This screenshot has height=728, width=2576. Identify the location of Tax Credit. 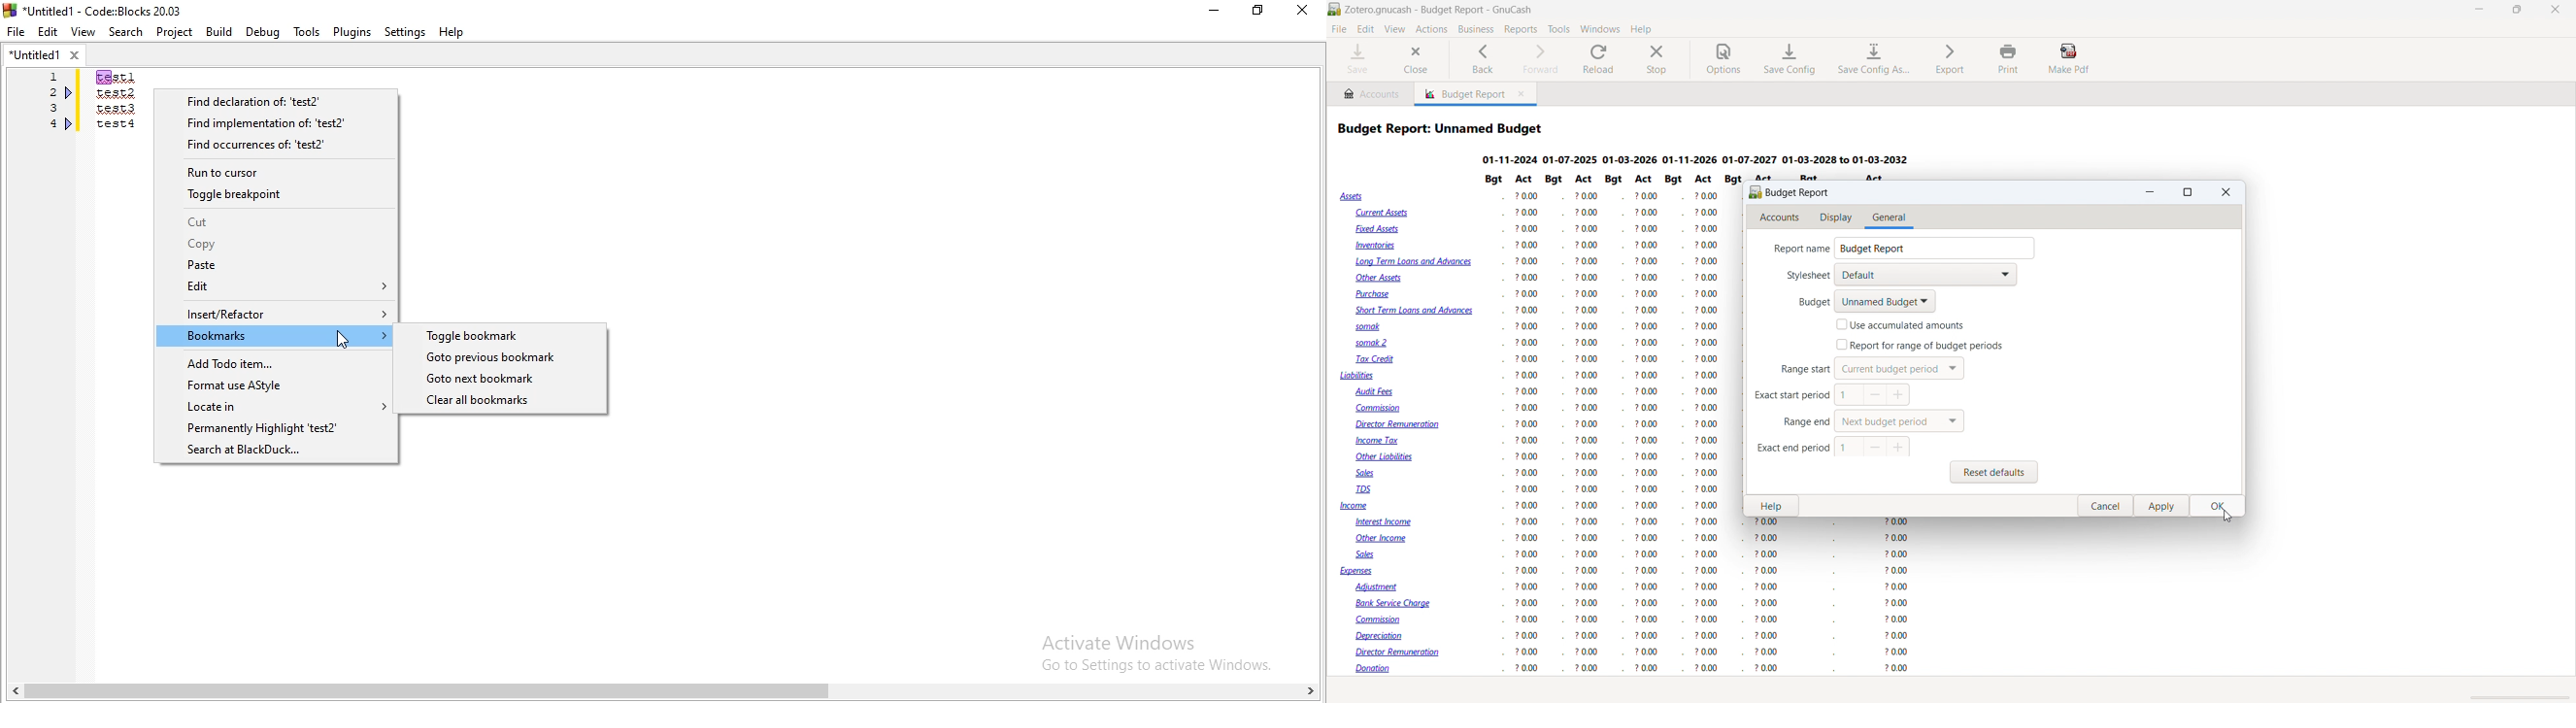
(1376, 359).